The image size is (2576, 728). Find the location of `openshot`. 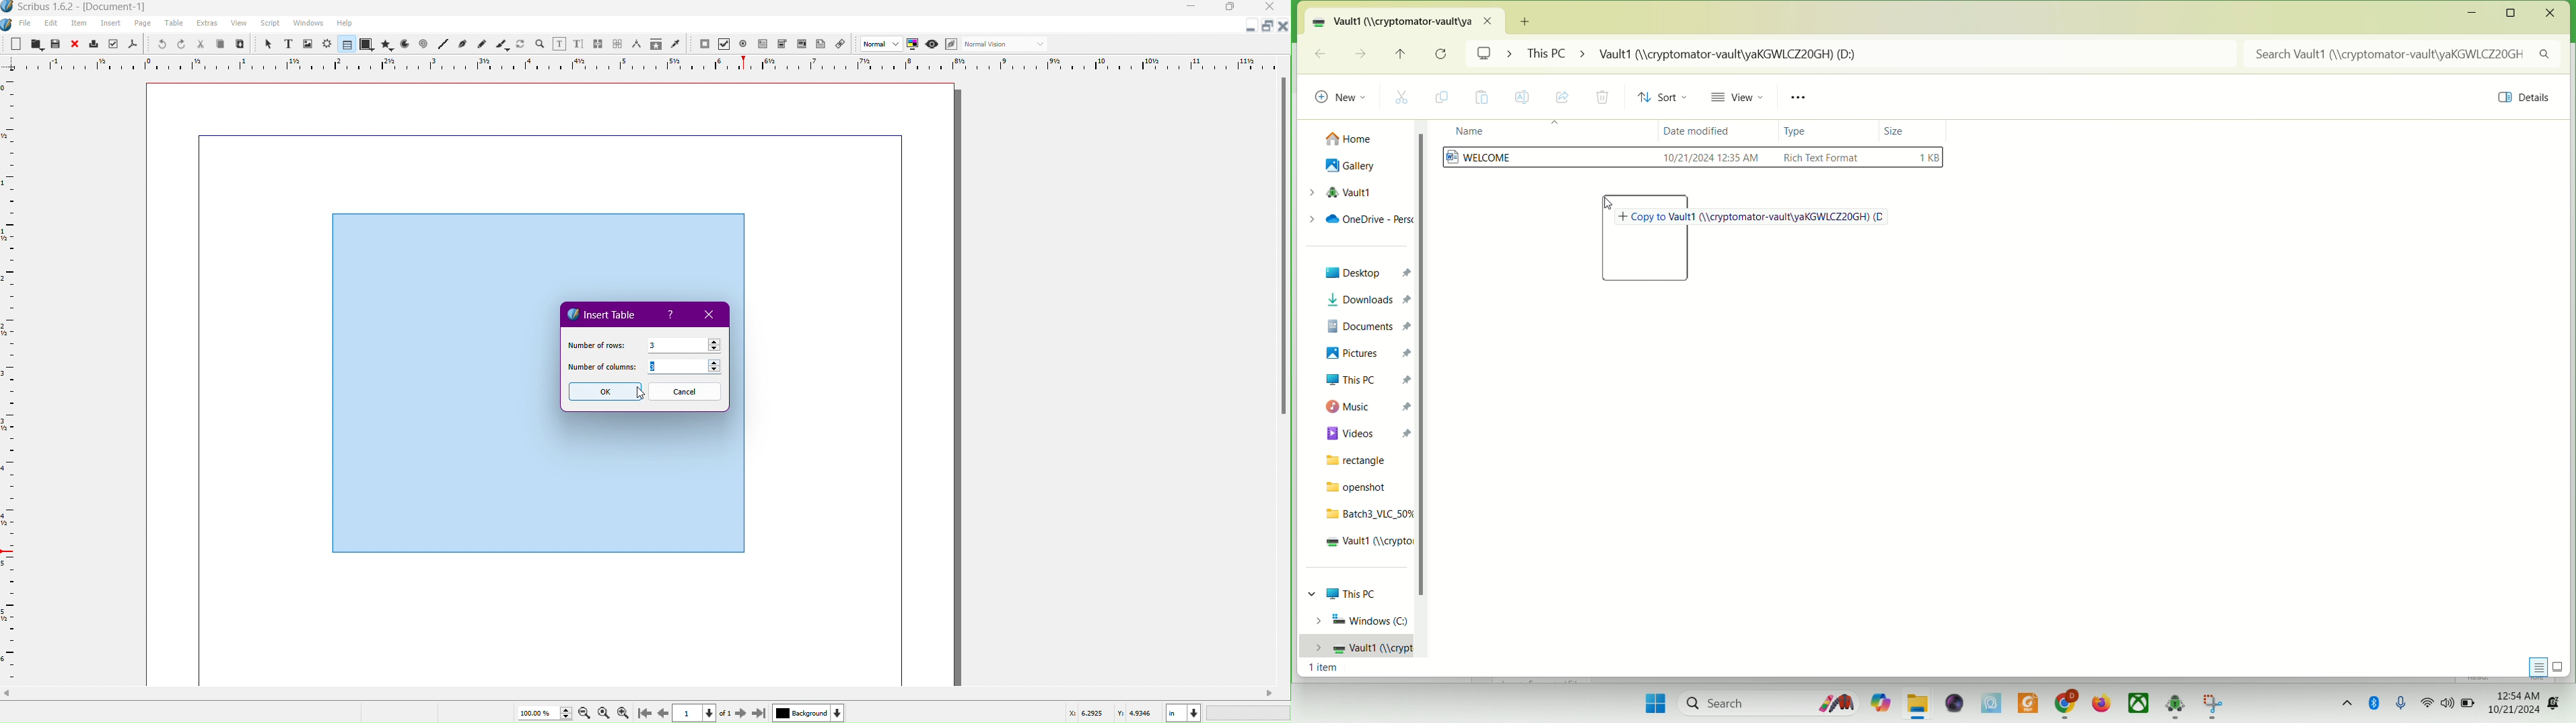

openshot is located at coordinates (1358, 487).